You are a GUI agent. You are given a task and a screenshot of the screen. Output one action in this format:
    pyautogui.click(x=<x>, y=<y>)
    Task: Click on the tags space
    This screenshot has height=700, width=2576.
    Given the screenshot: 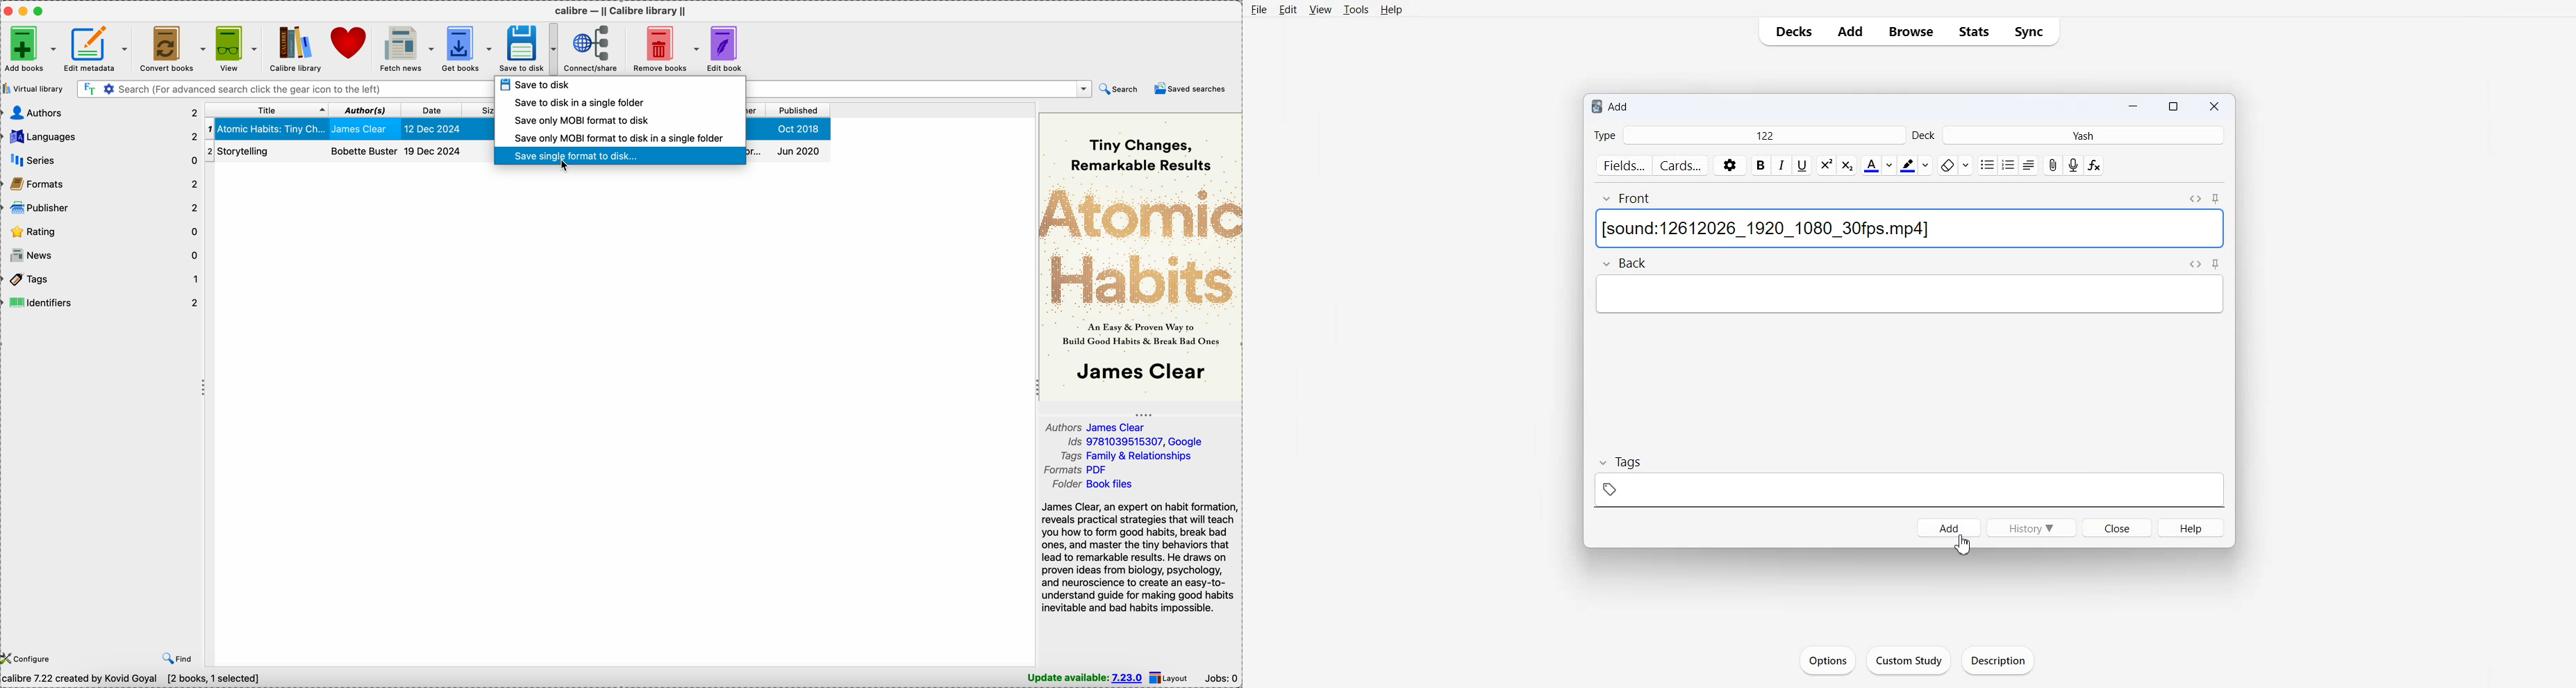 What is the action you would take?
    pyautogui.click(x=1908, y=491)
    